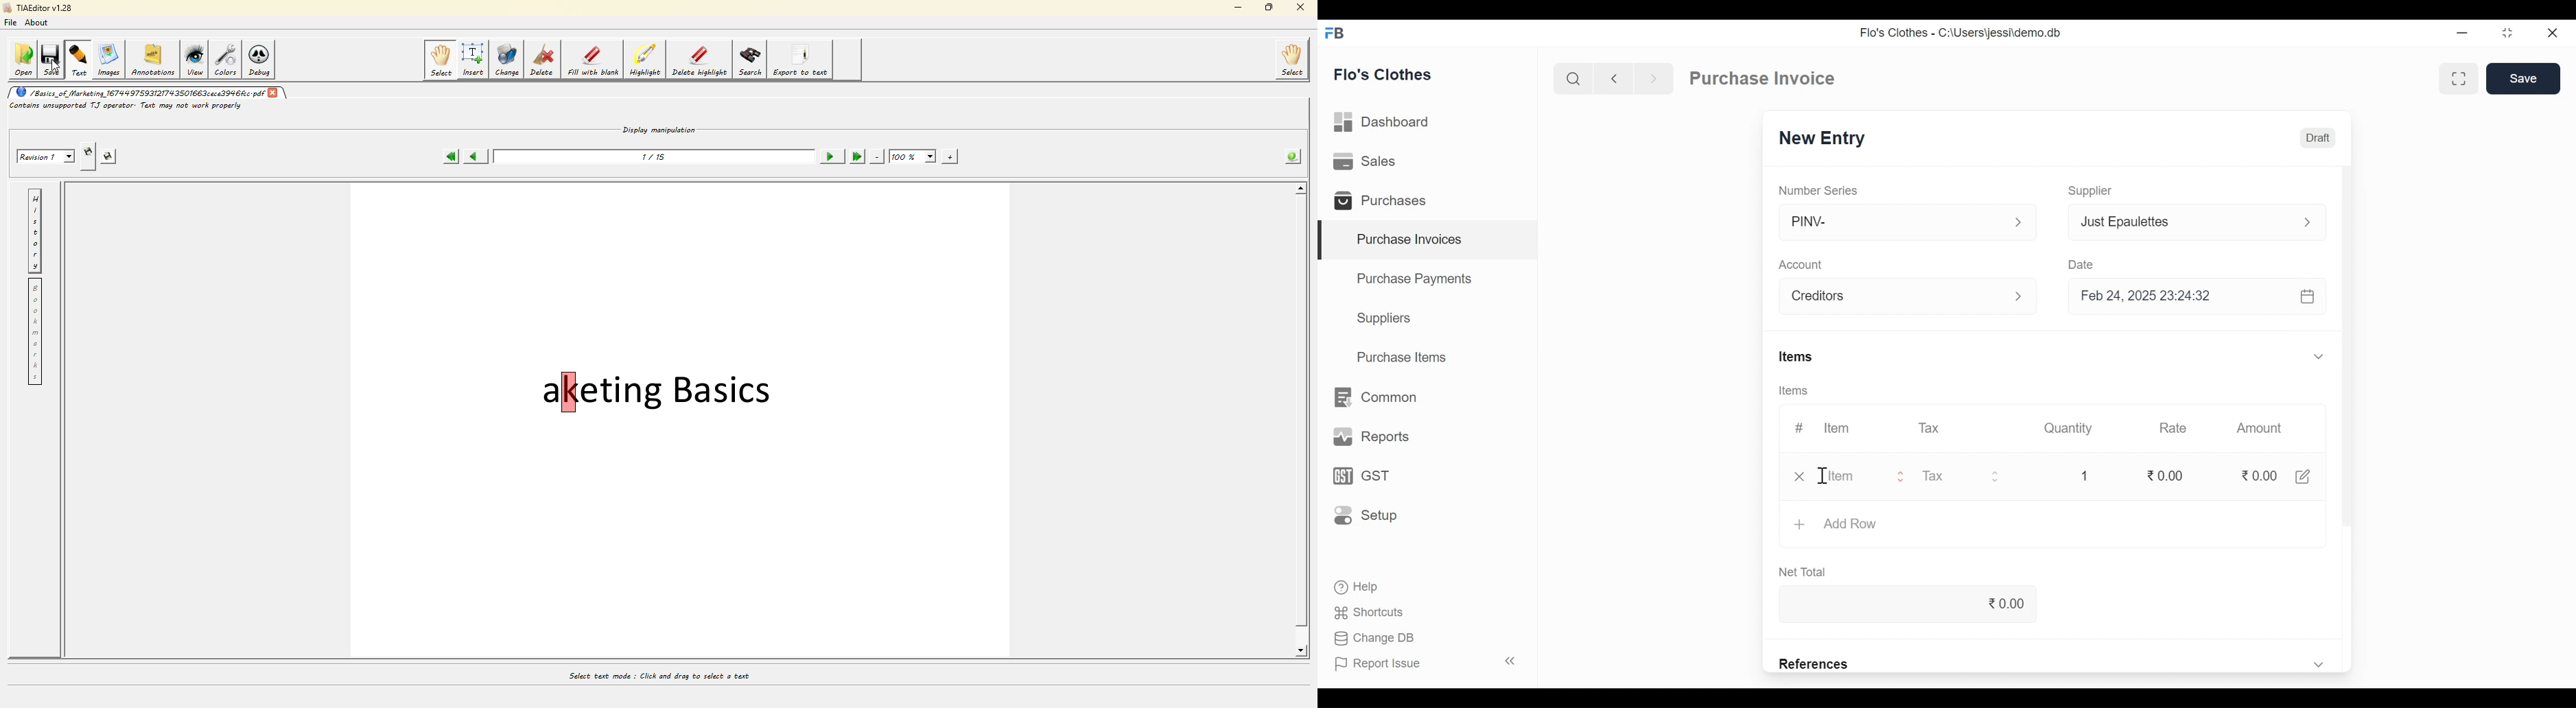  I want to click on Common, so click(1378, 397).